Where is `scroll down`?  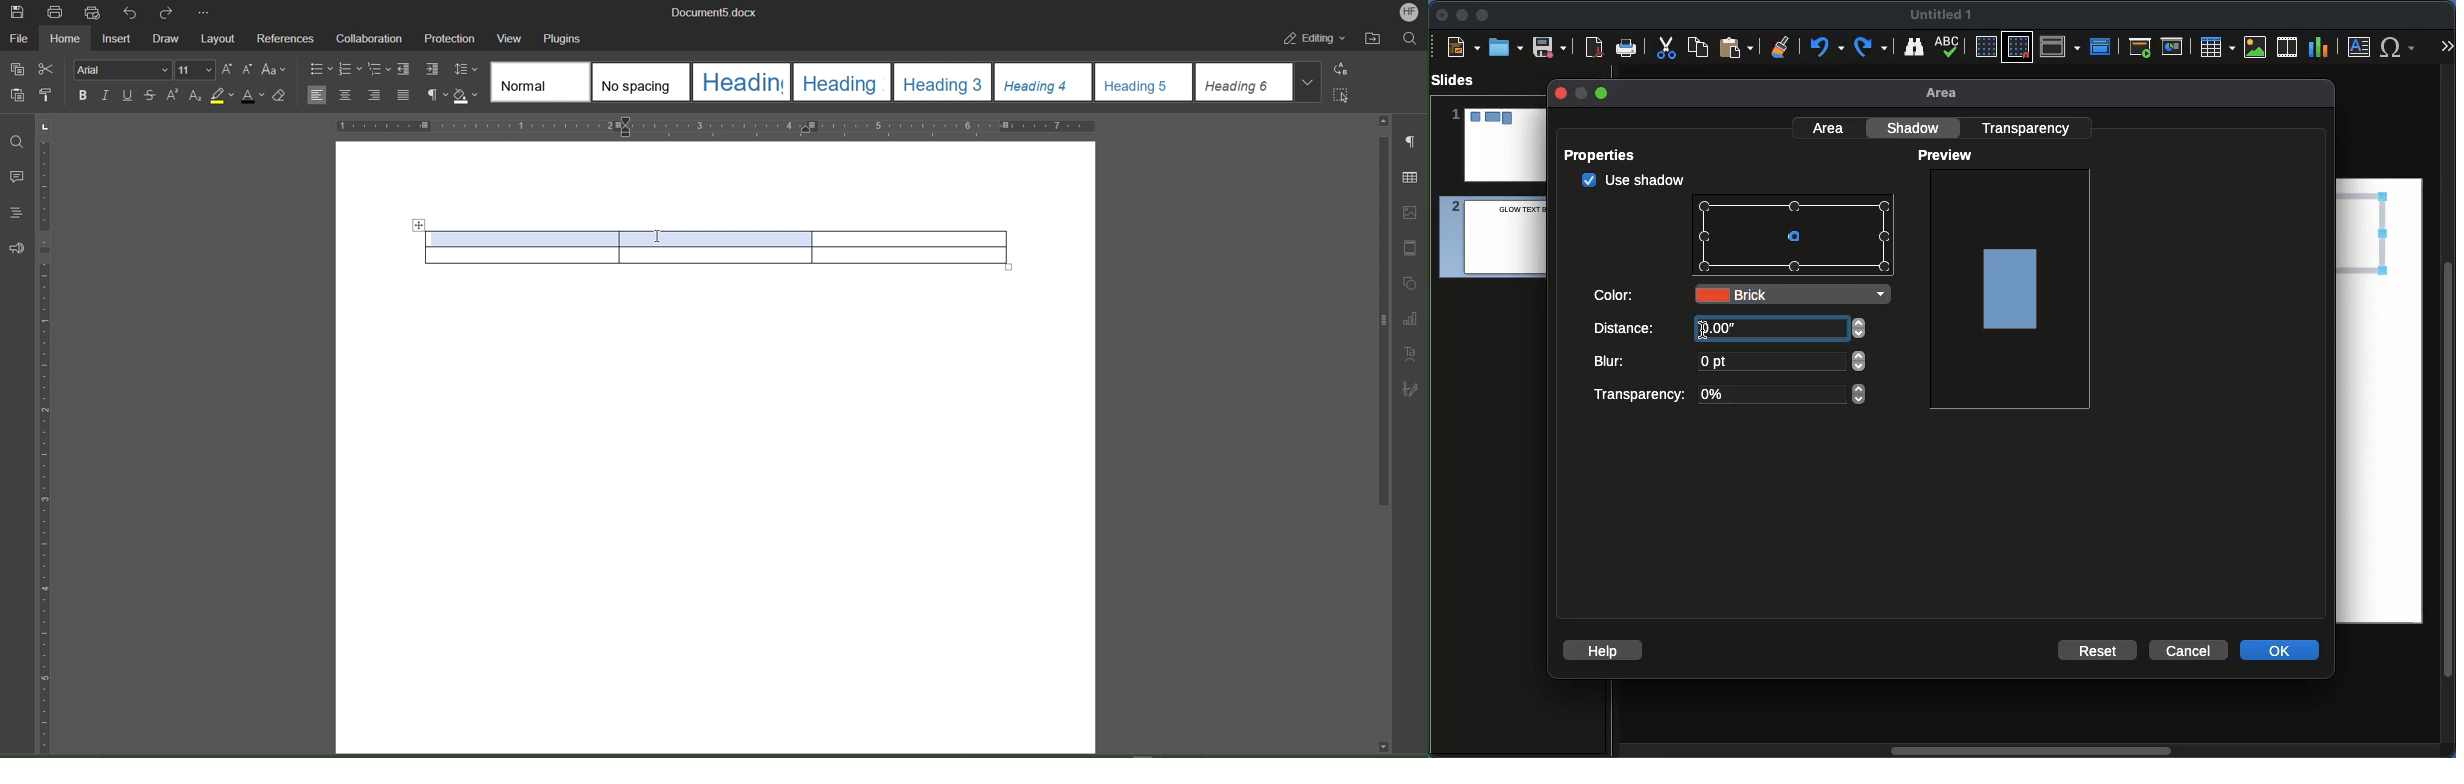 scroll down is located at coordinates (1383, 746).